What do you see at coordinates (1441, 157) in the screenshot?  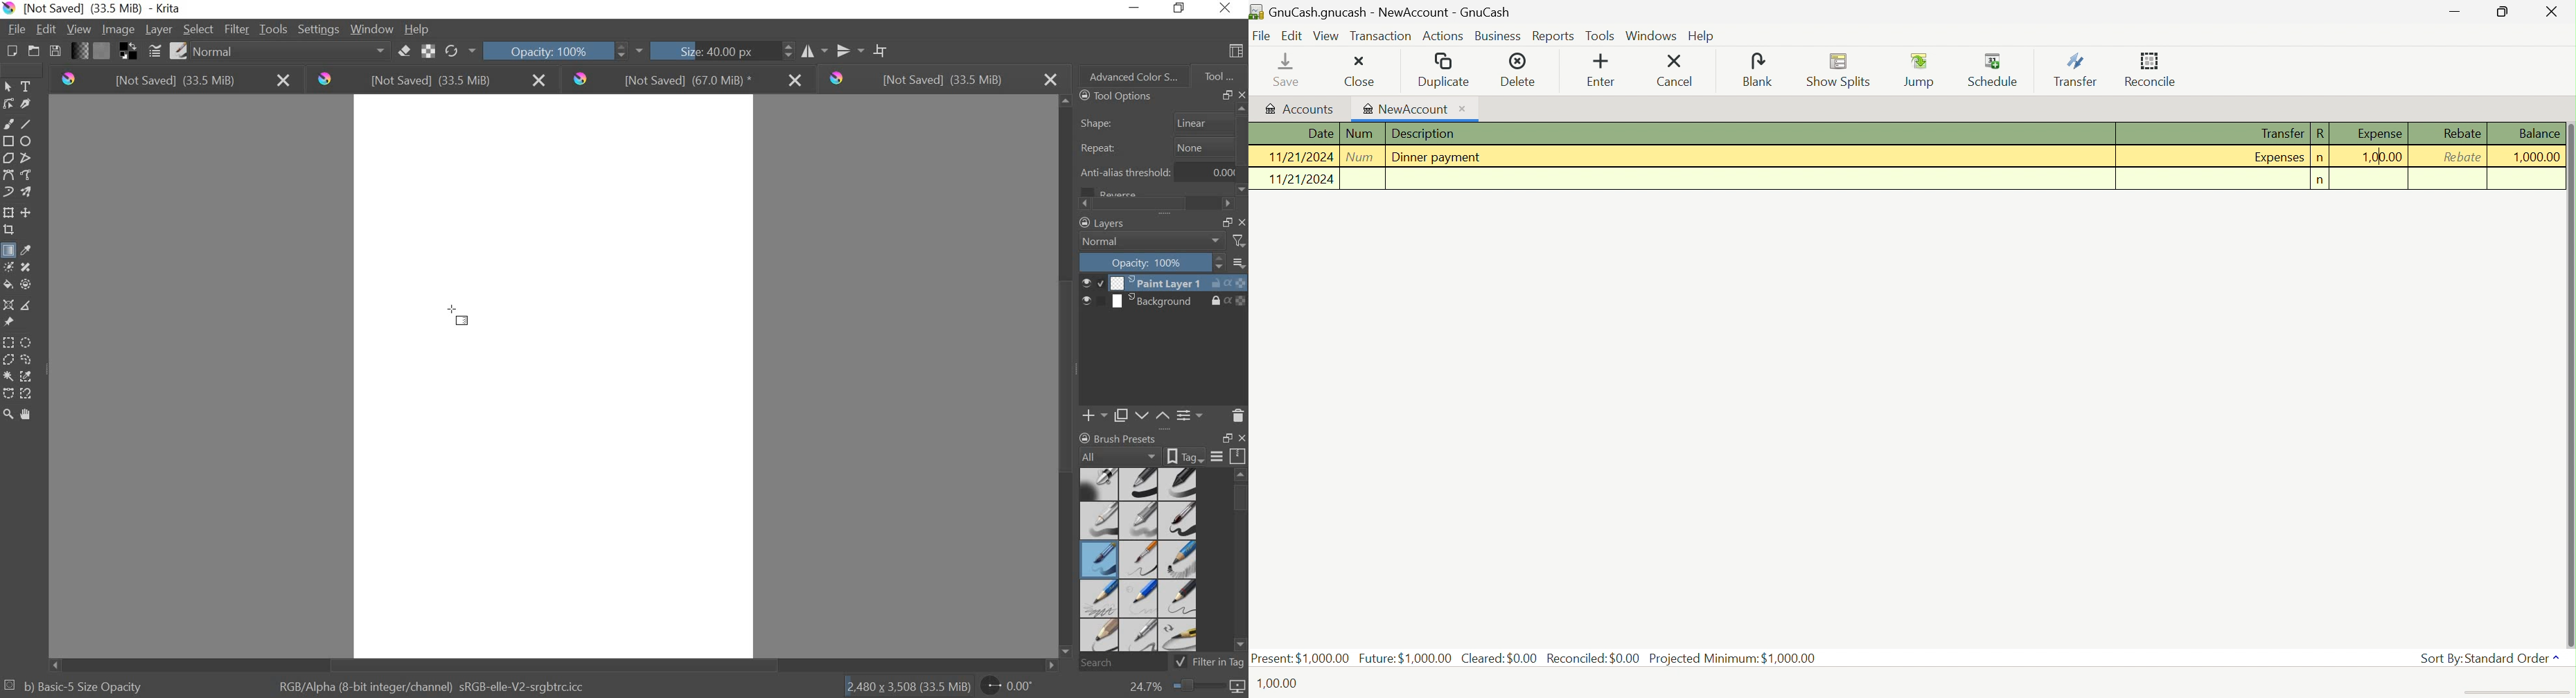 I see `Dinner` at bounding box center [1441, 157].